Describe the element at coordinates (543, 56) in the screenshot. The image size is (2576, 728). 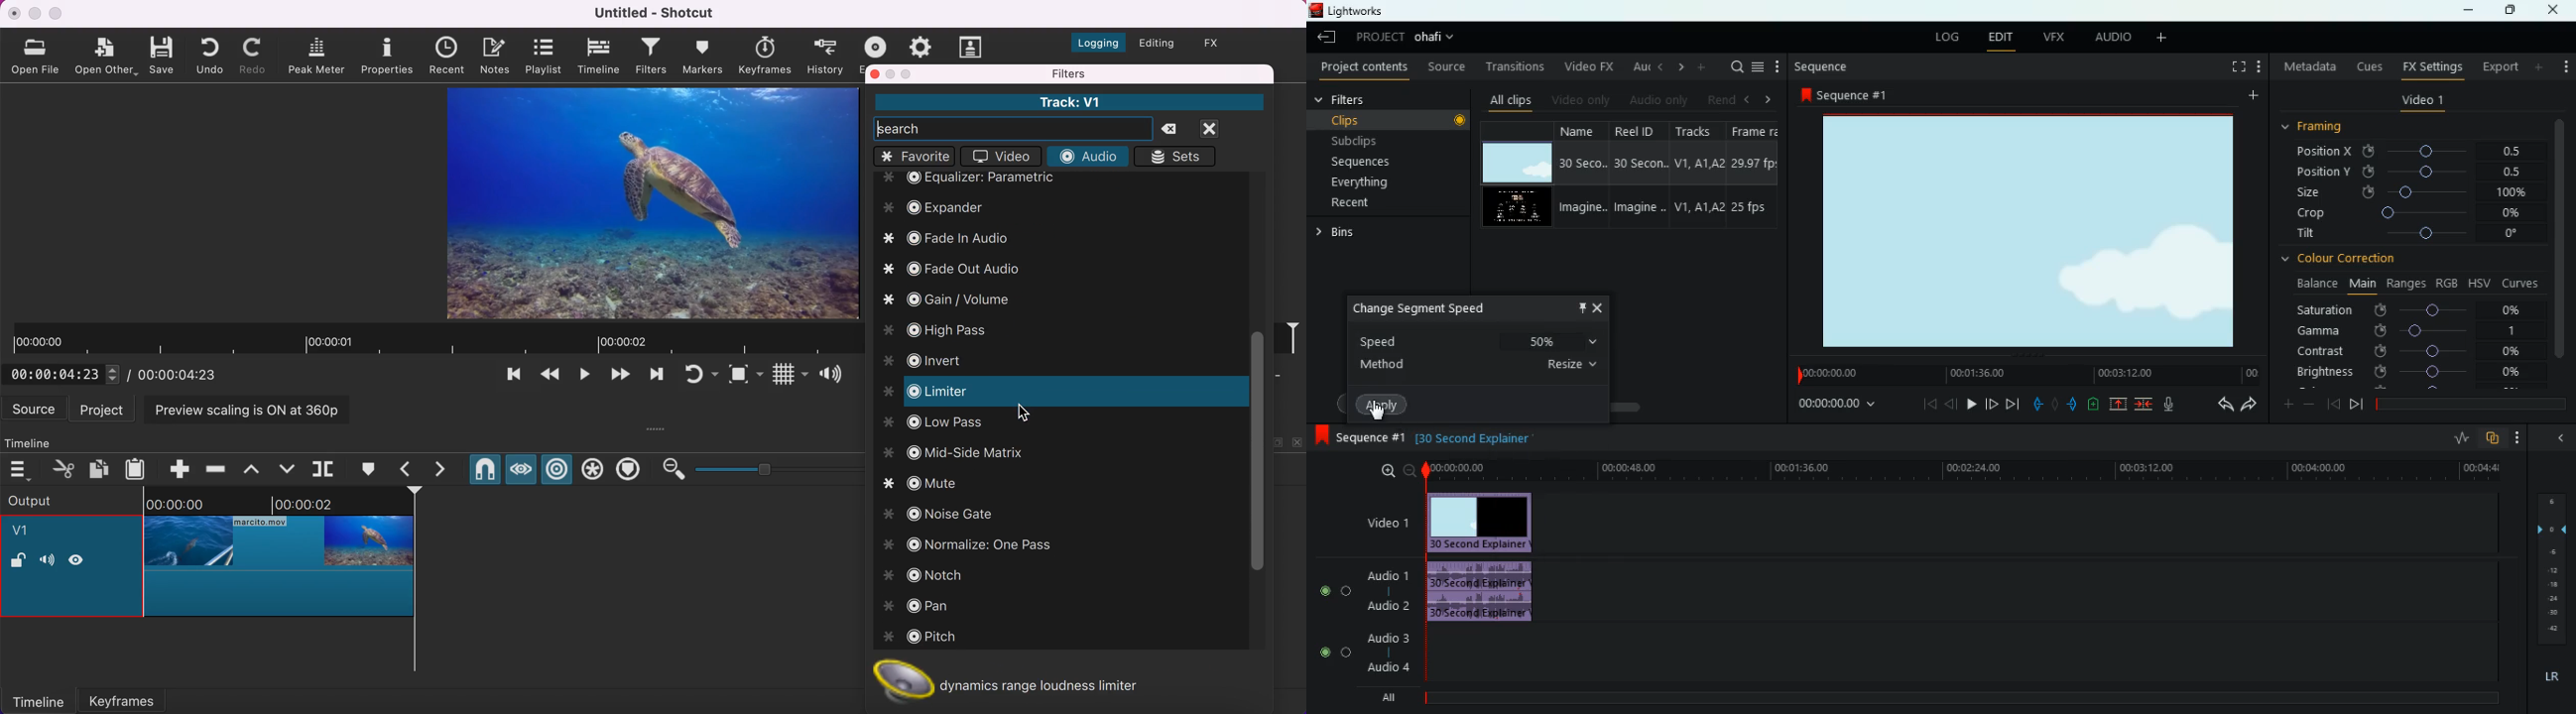
I see `playlist` at that location.